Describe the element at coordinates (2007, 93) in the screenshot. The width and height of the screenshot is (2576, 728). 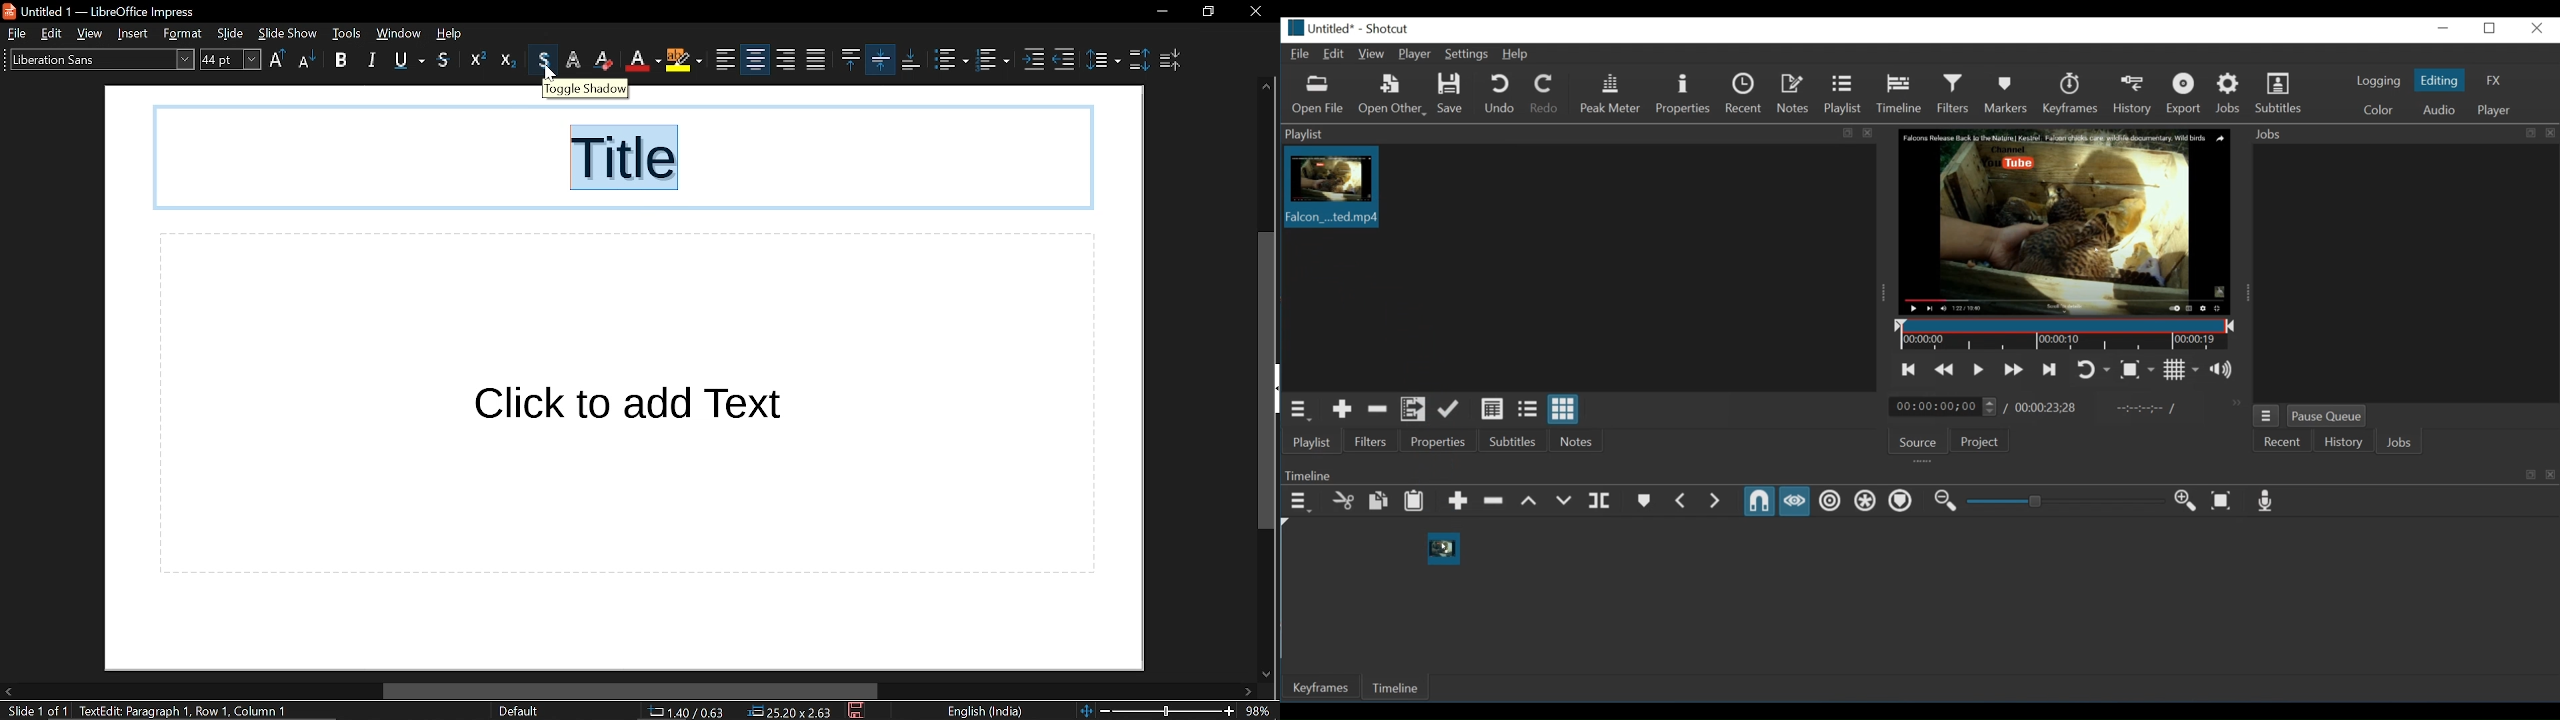
I see `Markers` at that location.